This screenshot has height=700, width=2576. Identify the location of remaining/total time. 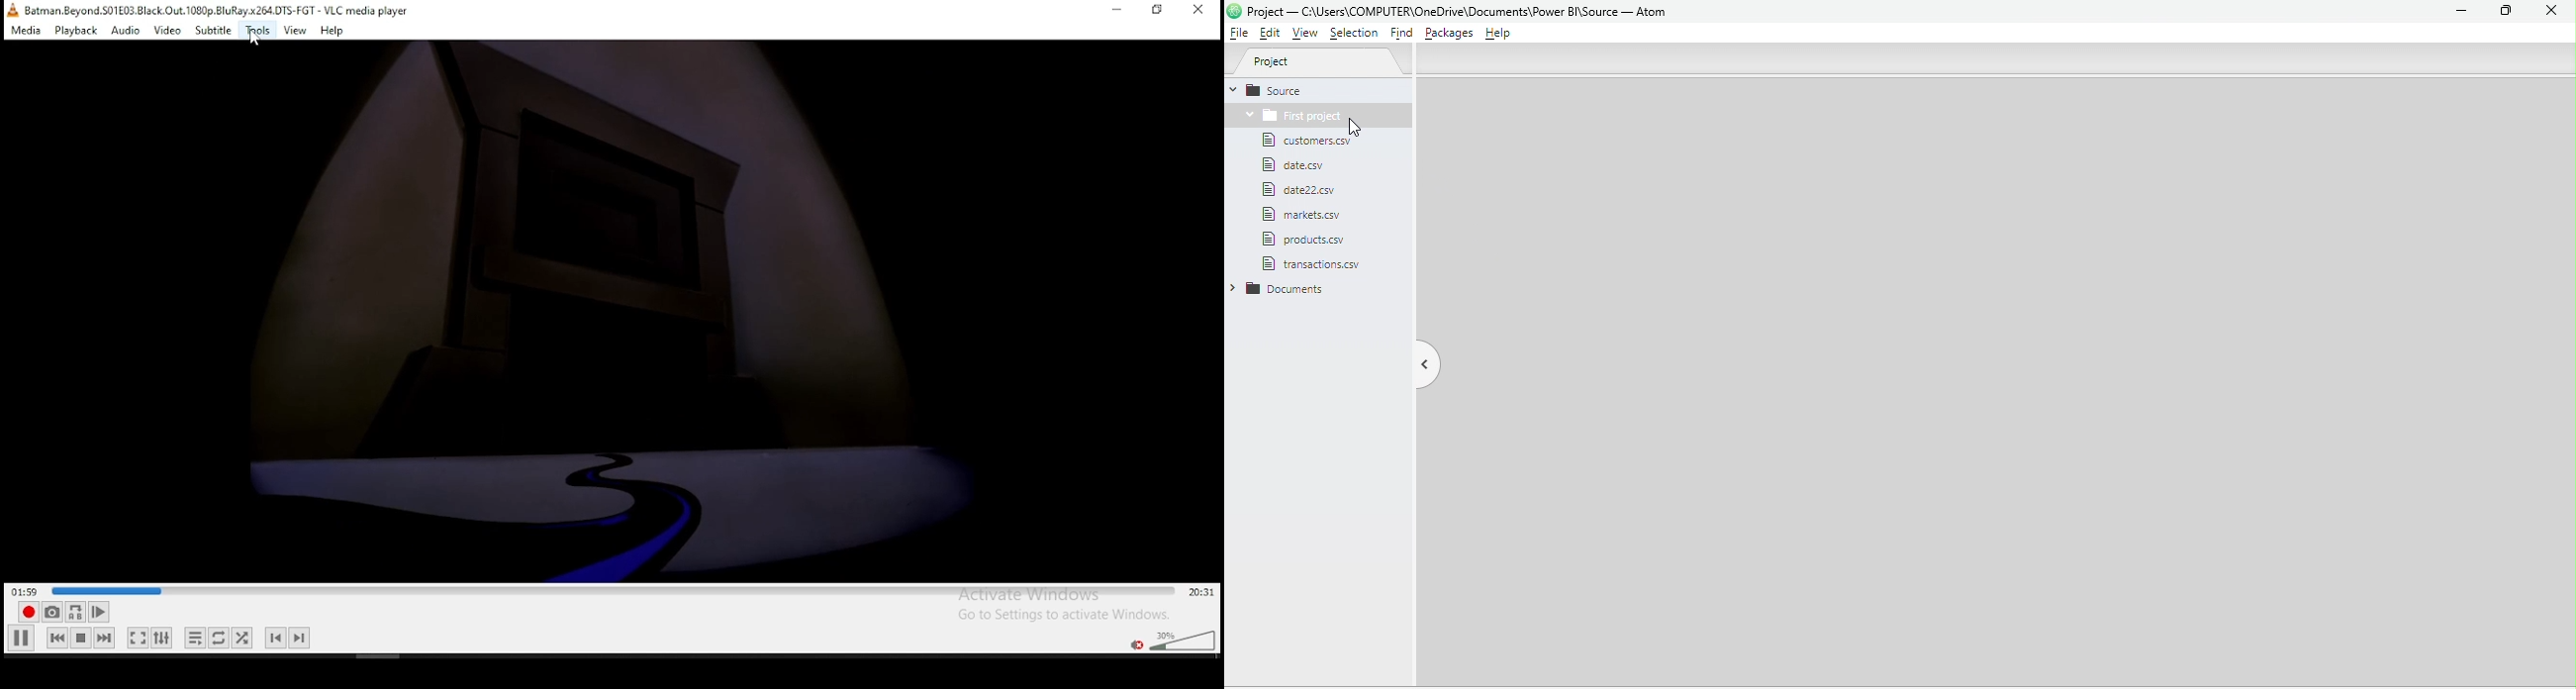
(1202, 592).